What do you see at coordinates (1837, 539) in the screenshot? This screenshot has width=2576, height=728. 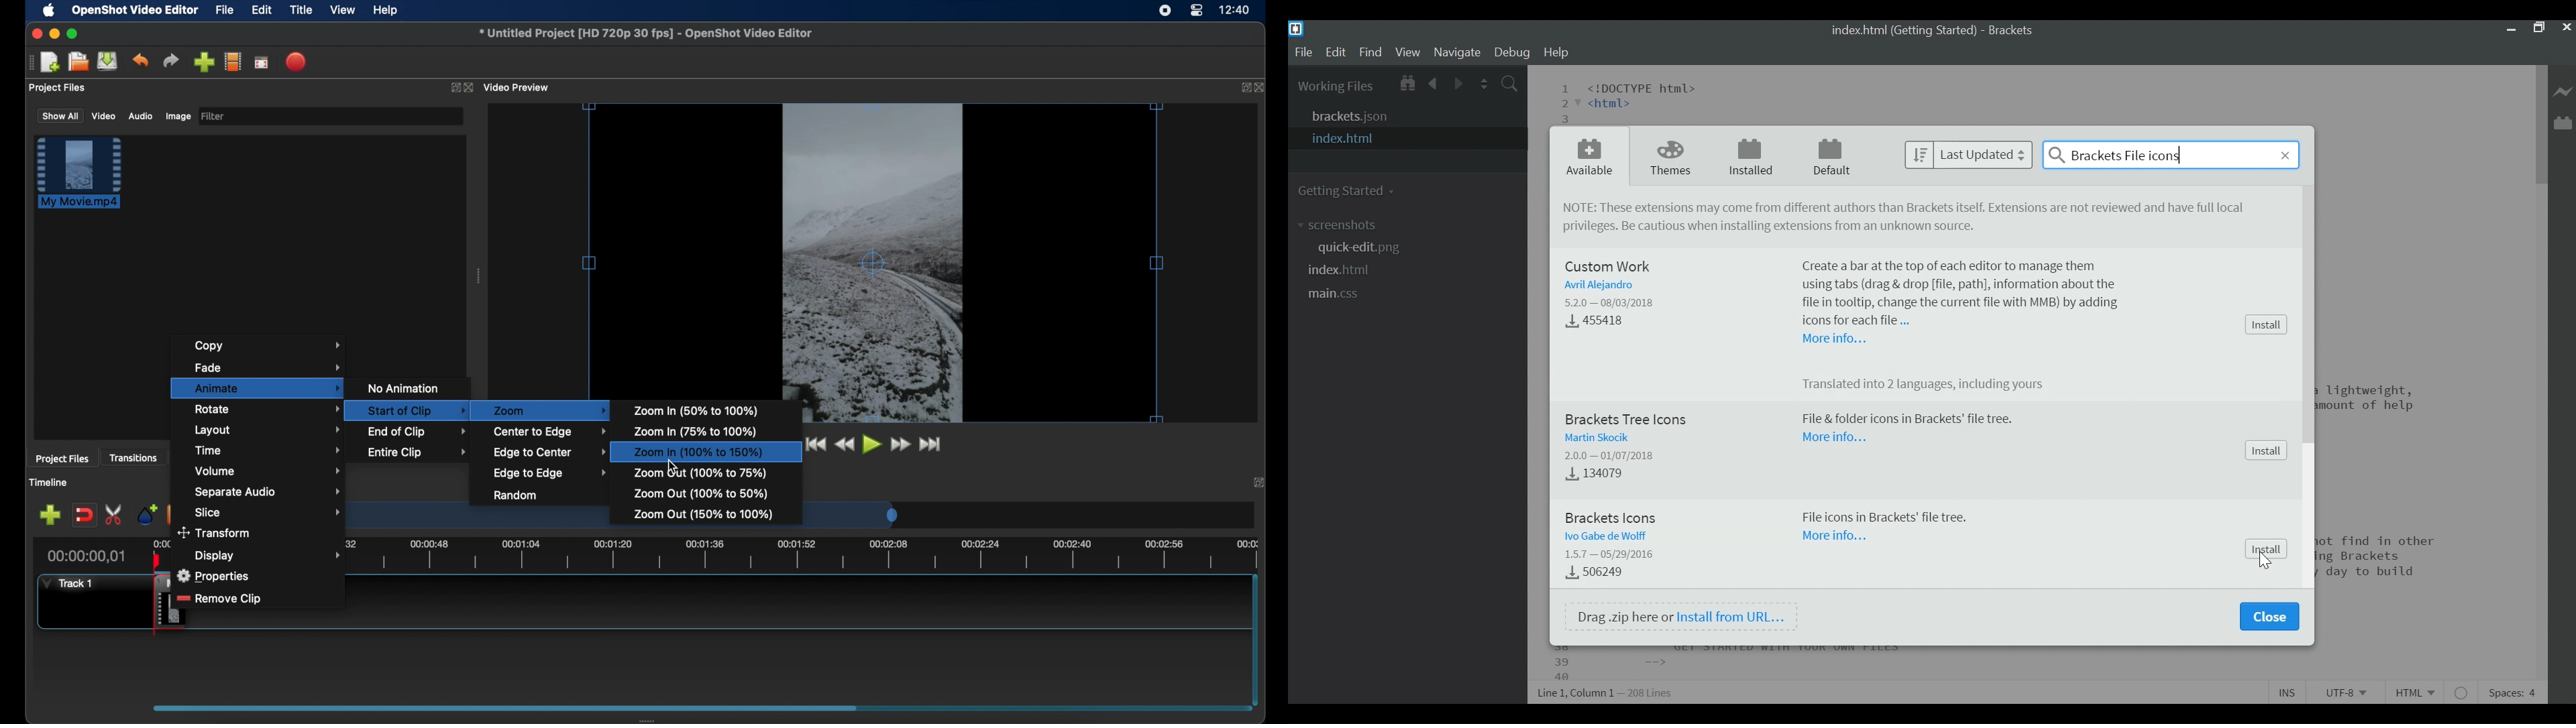 I see `More Information` at bounding box center [1837, 539].